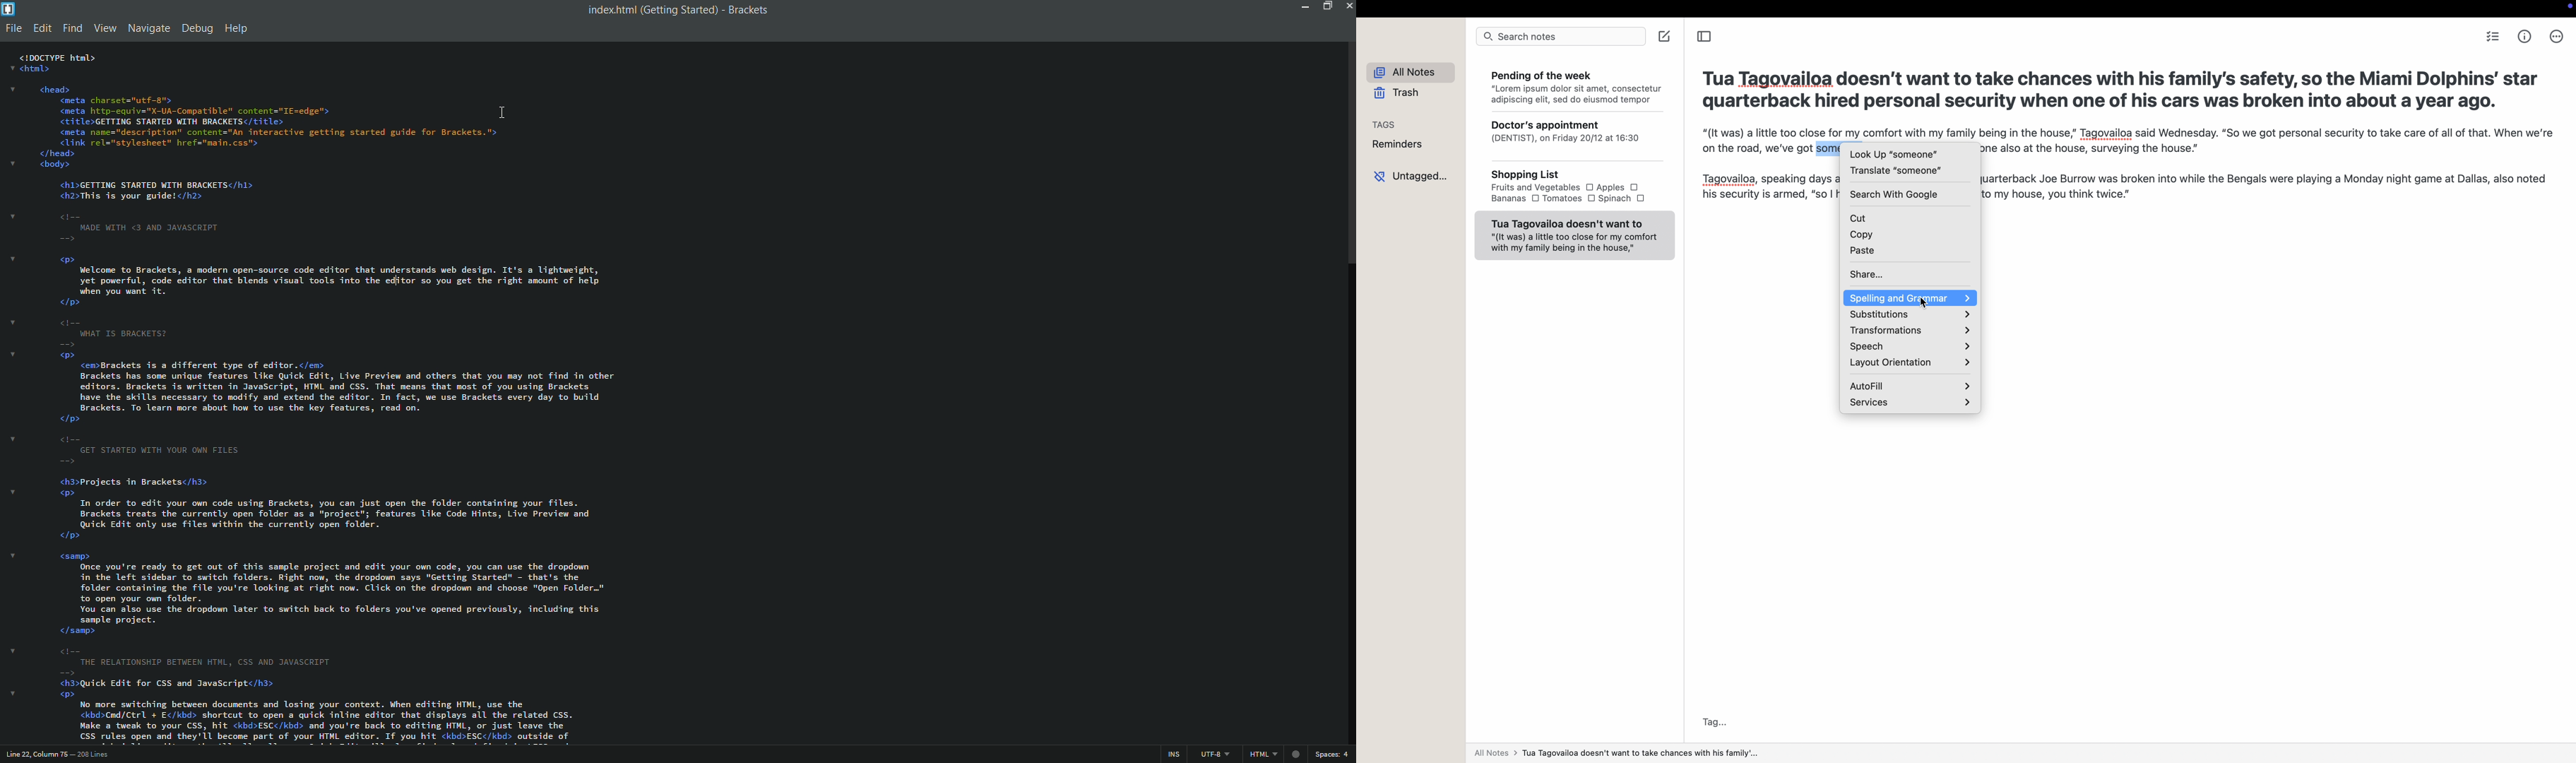 The width and height of the screenshot is (2576, 784). I want to click on maximize, so click(1326, 6).